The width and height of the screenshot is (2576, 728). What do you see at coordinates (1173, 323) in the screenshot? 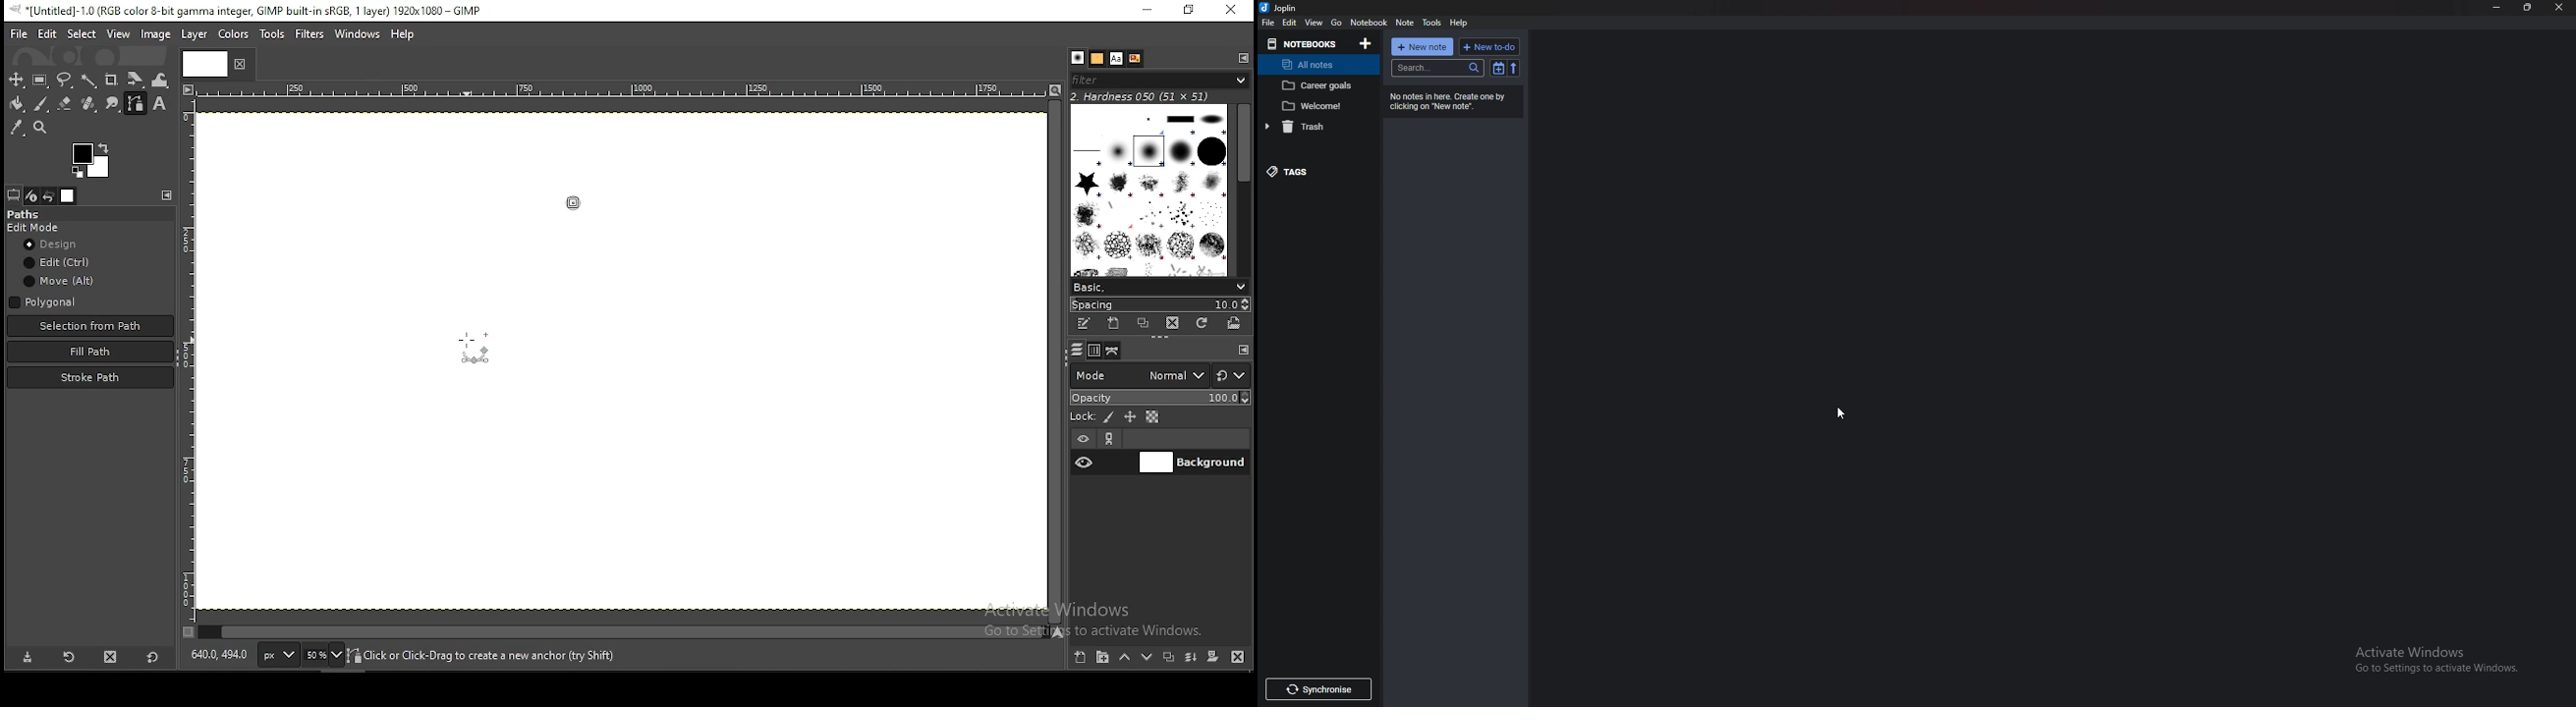
I see `delete this brush` at bounding box center [1173, 323].